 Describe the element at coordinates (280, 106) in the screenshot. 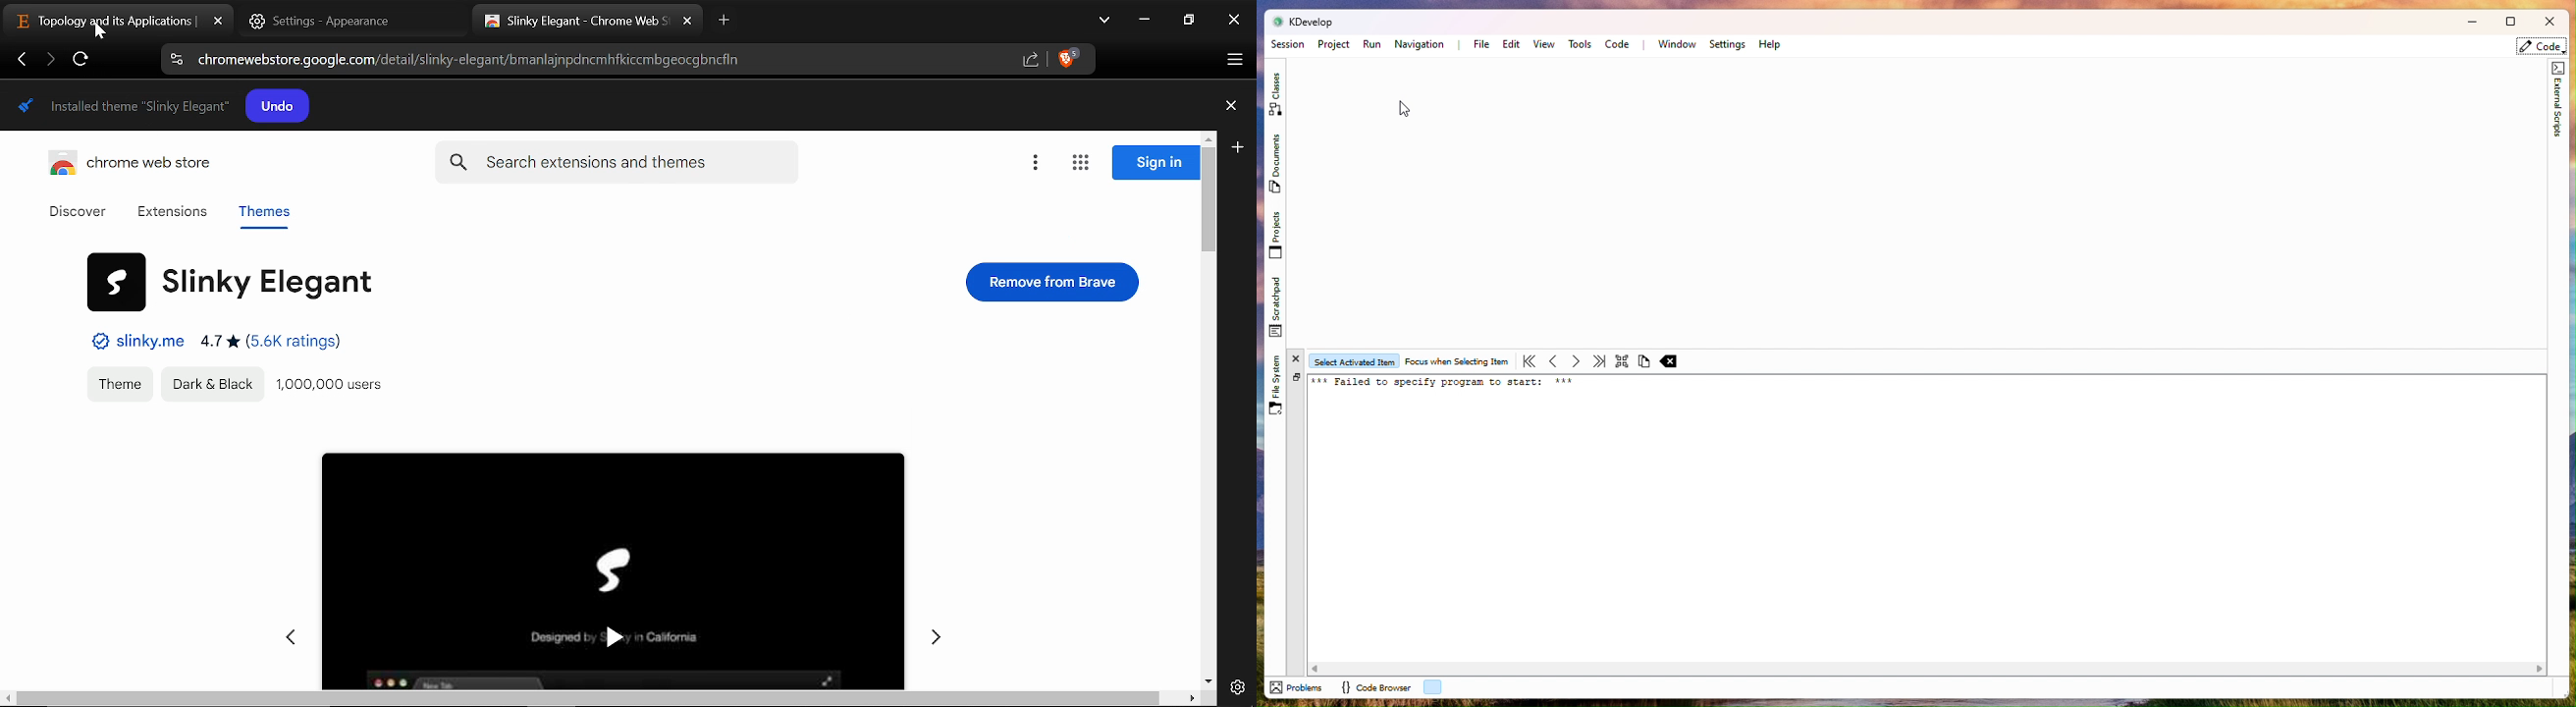

I see `Undo` at that location.